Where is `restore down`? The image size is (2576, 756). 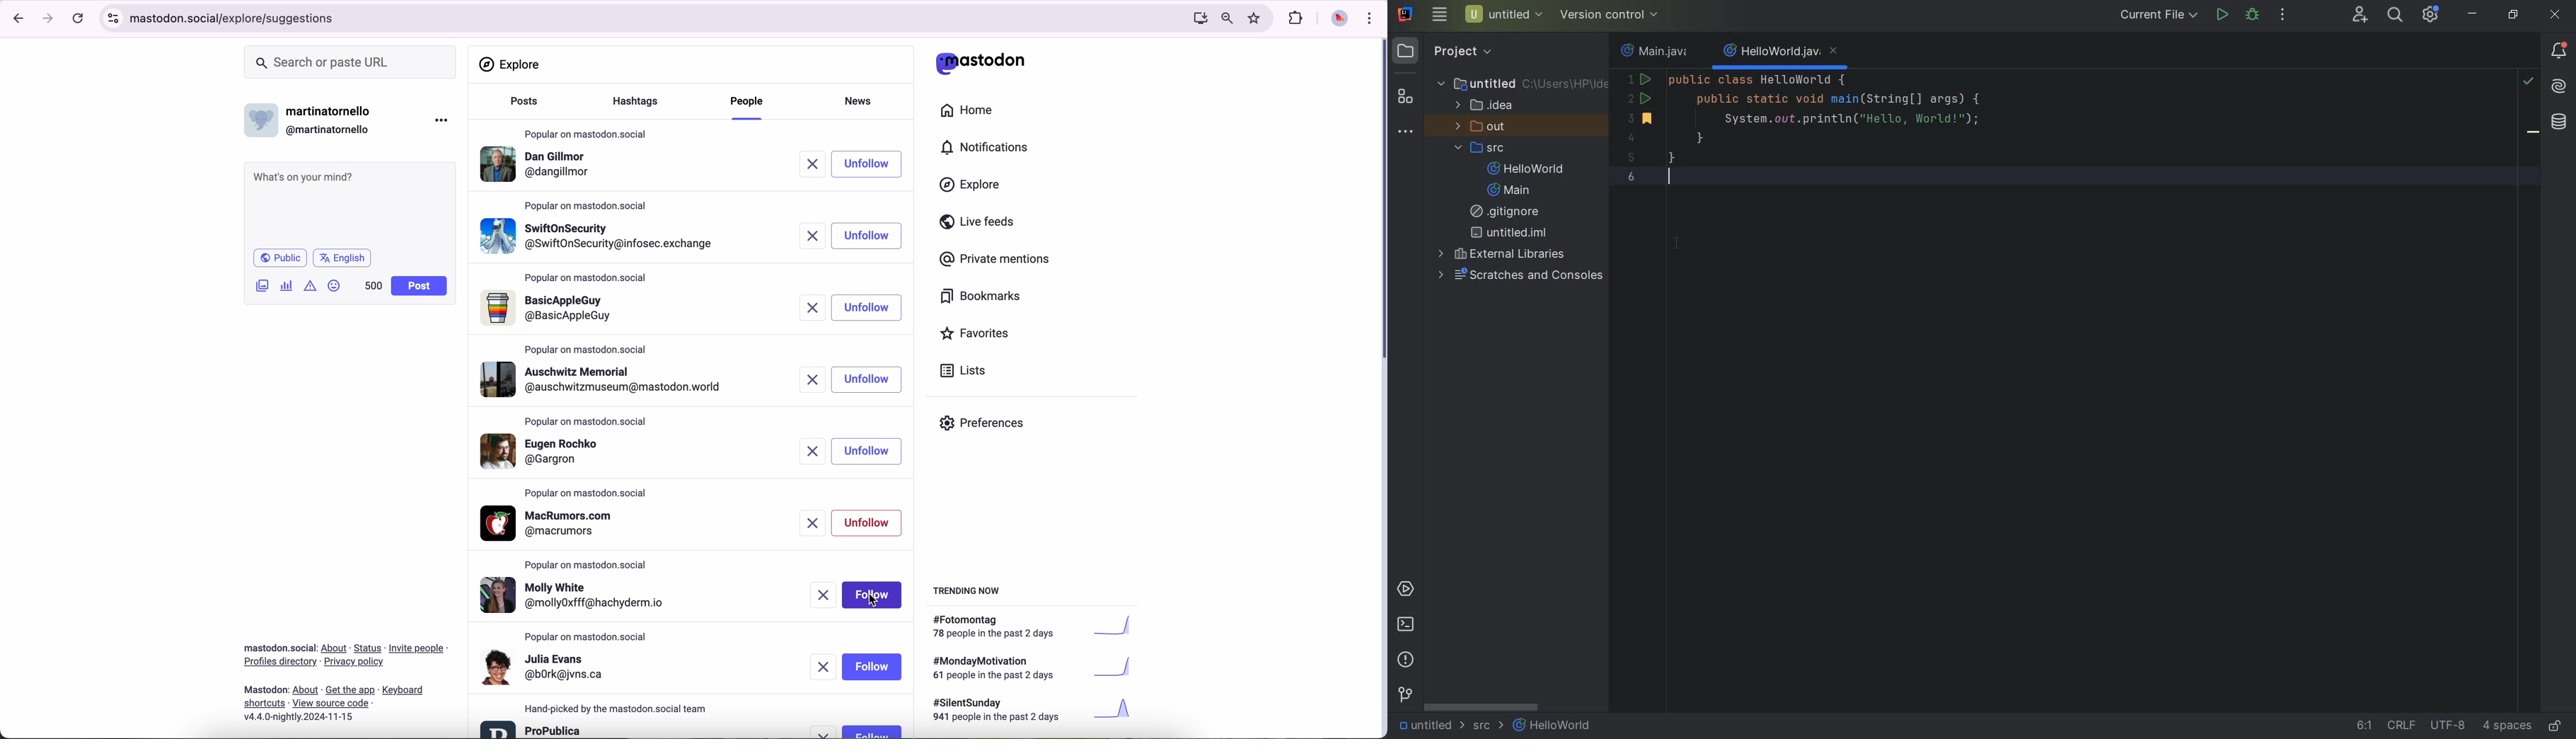
restore down is located at coordinates (2512, 14).